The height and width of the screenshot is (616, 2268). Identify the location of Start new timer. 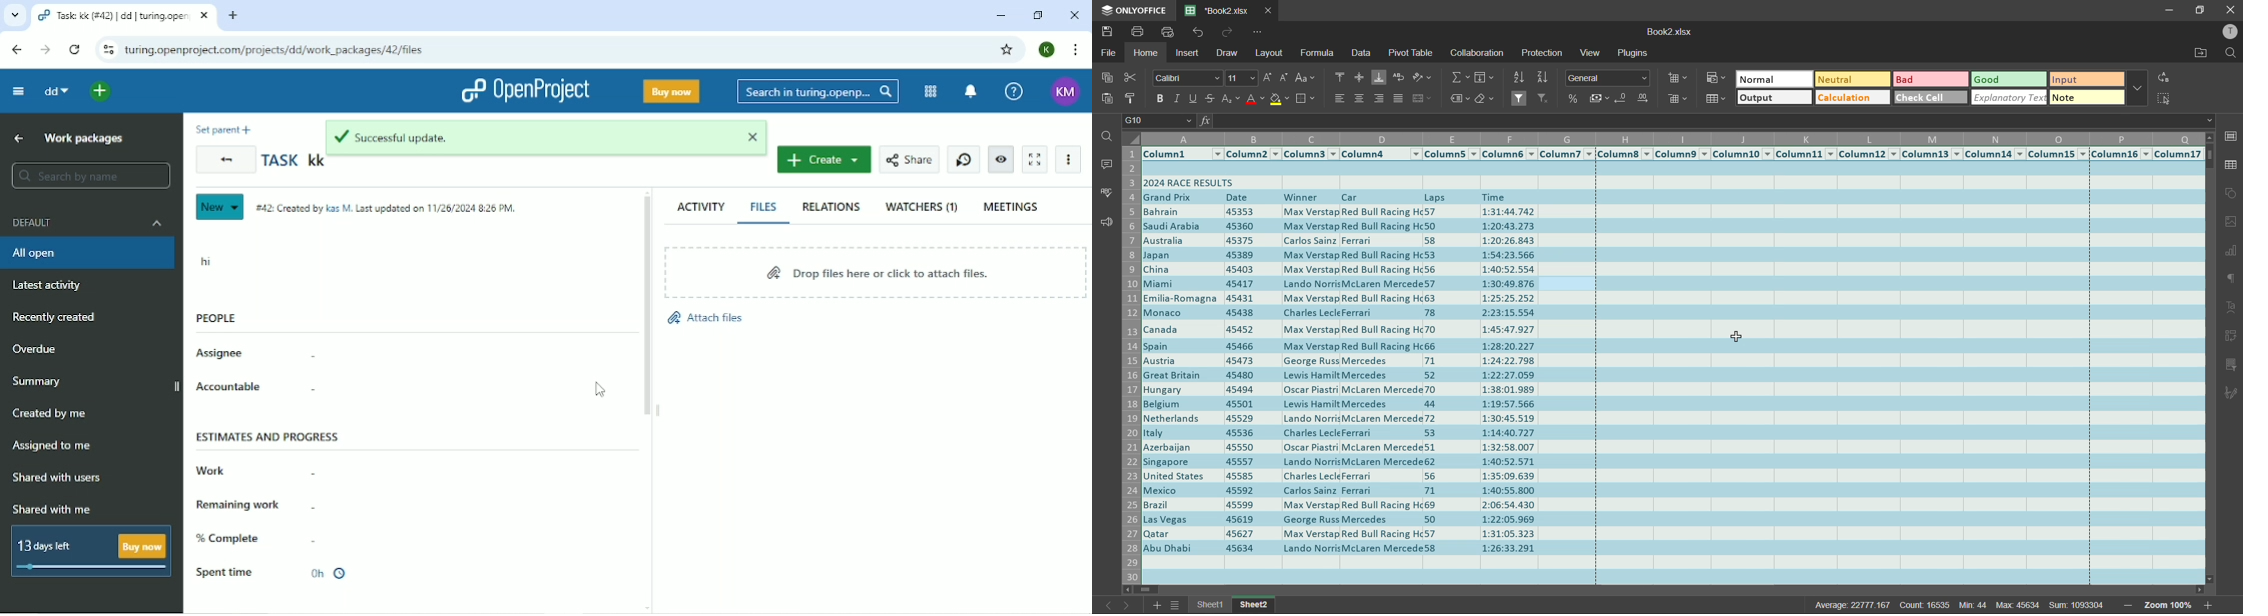
(964, 159).